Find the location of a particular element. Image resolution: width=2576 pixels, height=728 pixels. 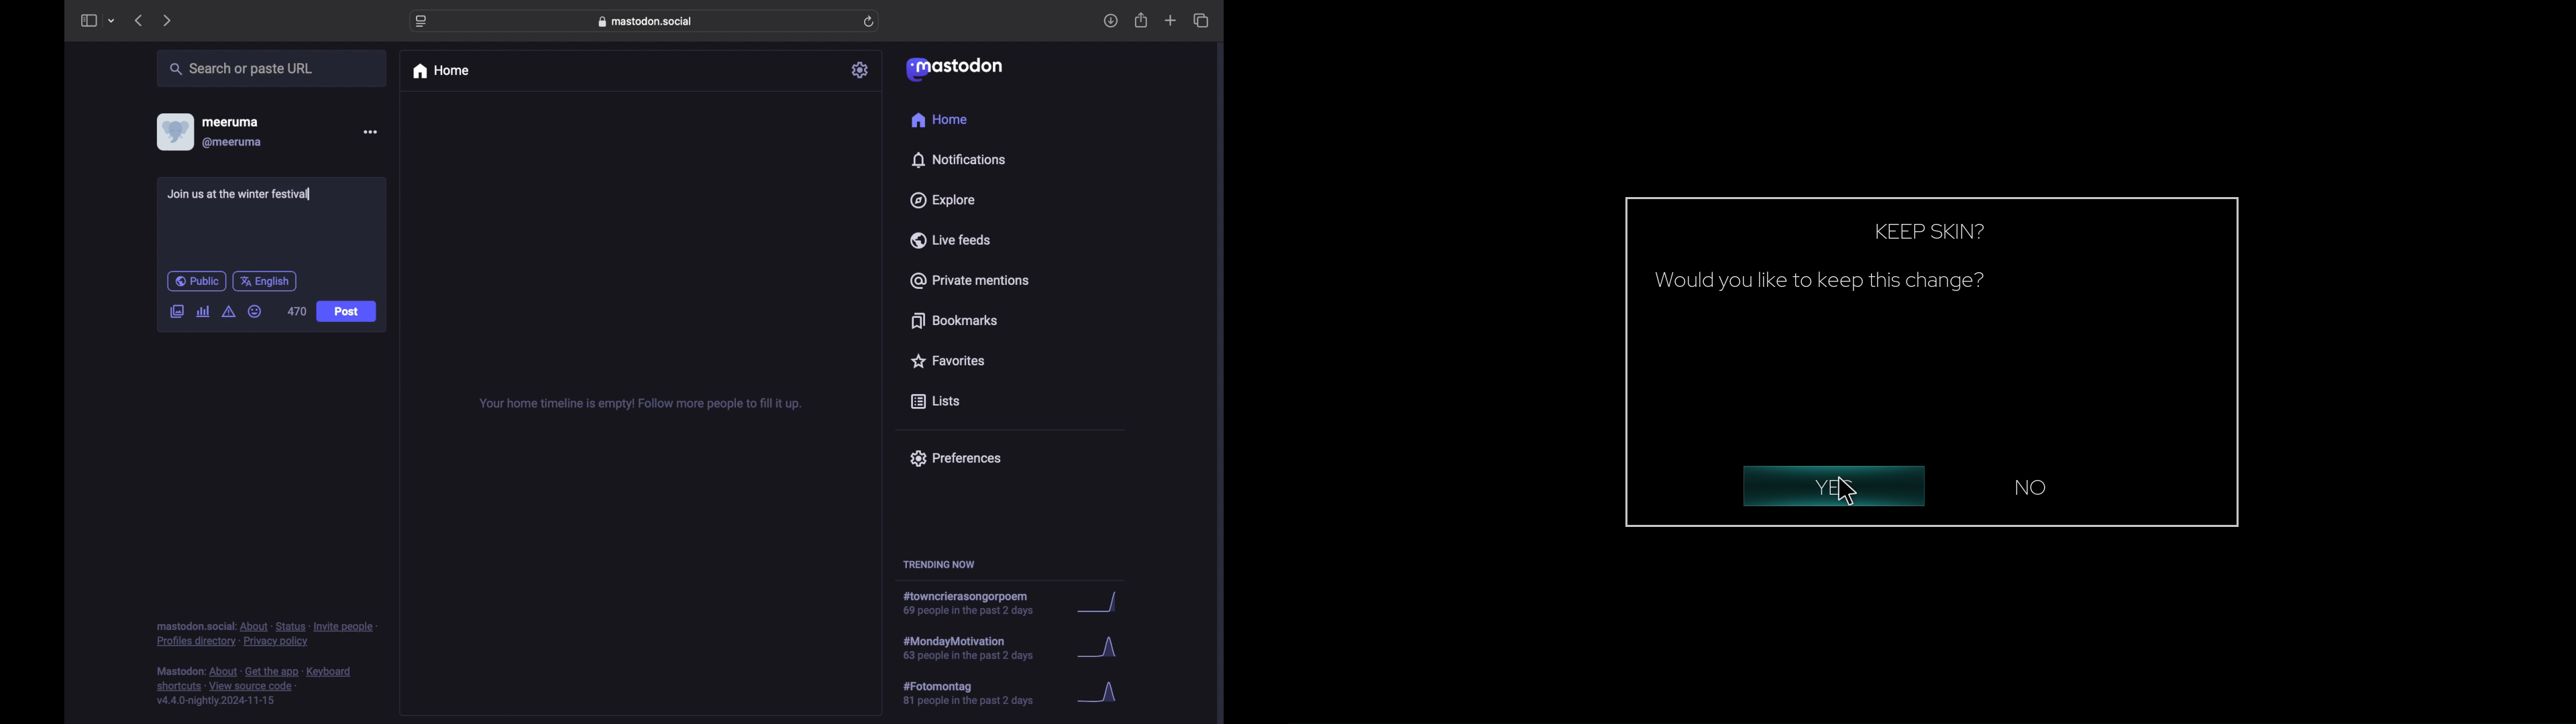

next is located at coordinates (168, 20).